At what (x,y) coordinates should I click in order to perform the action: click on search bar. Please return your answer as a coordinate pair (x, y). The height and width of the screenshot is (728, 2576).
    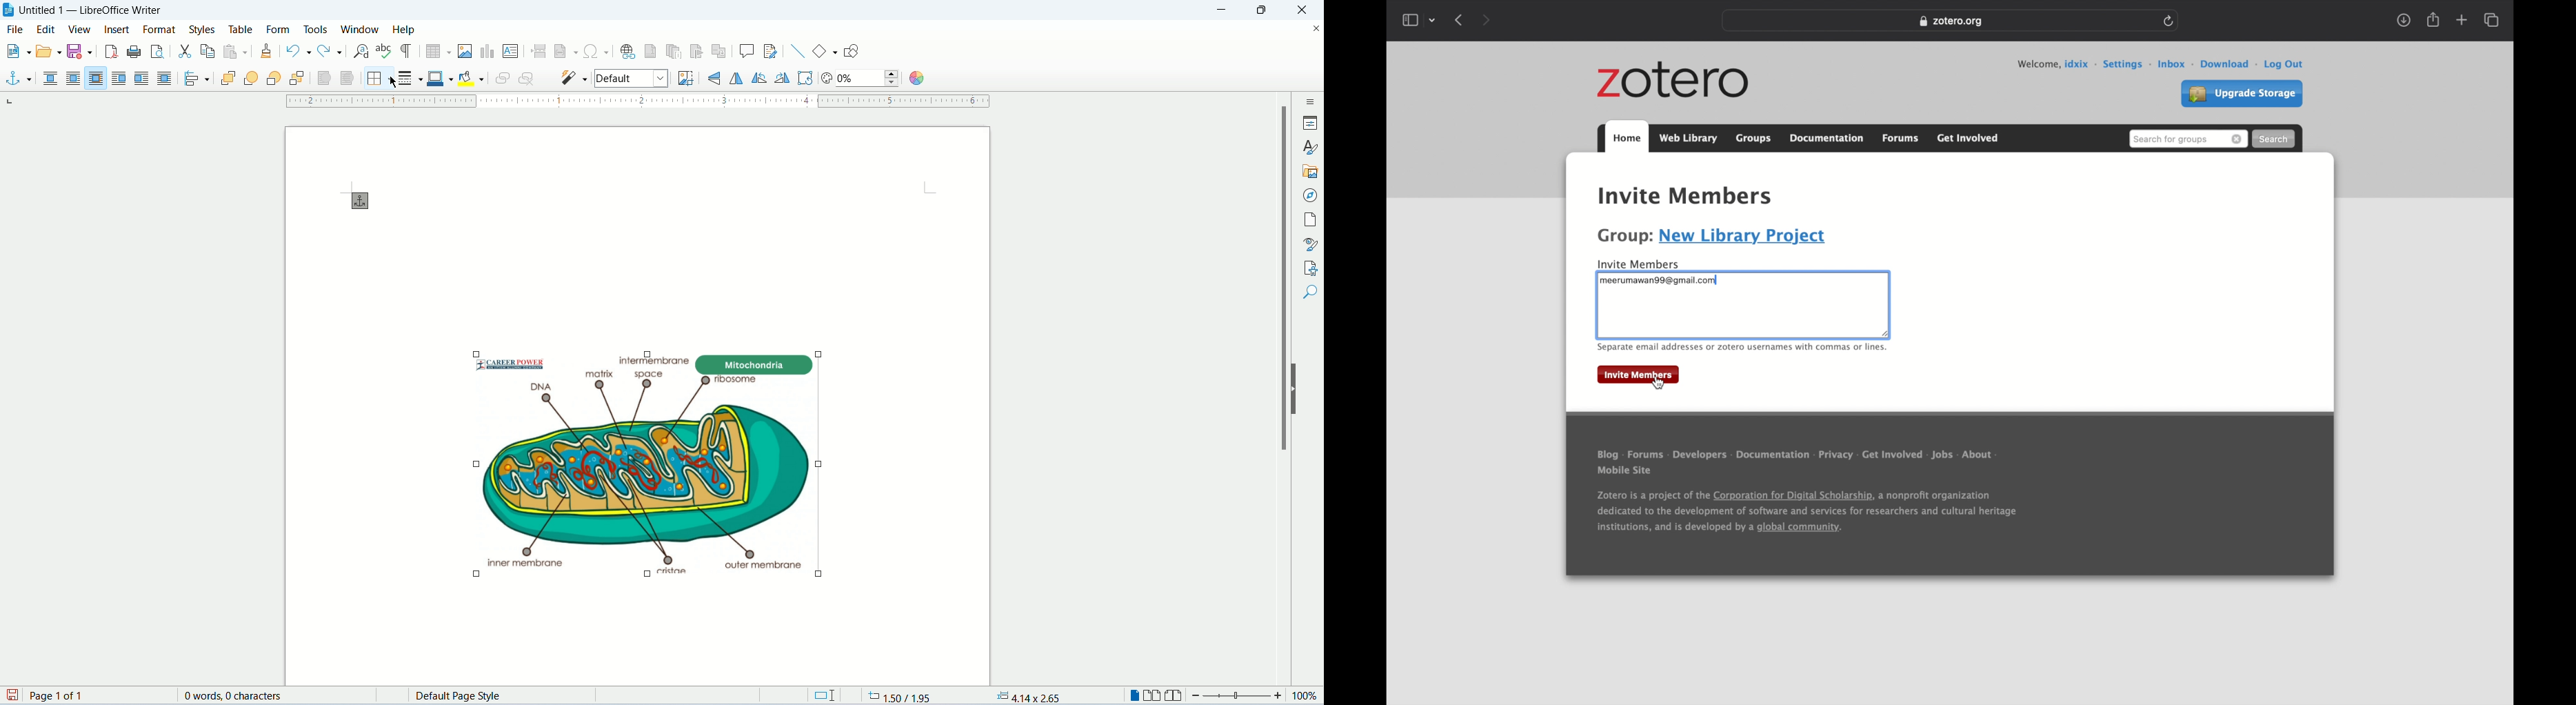
    Looking at the image, I should click on (2188, 140).